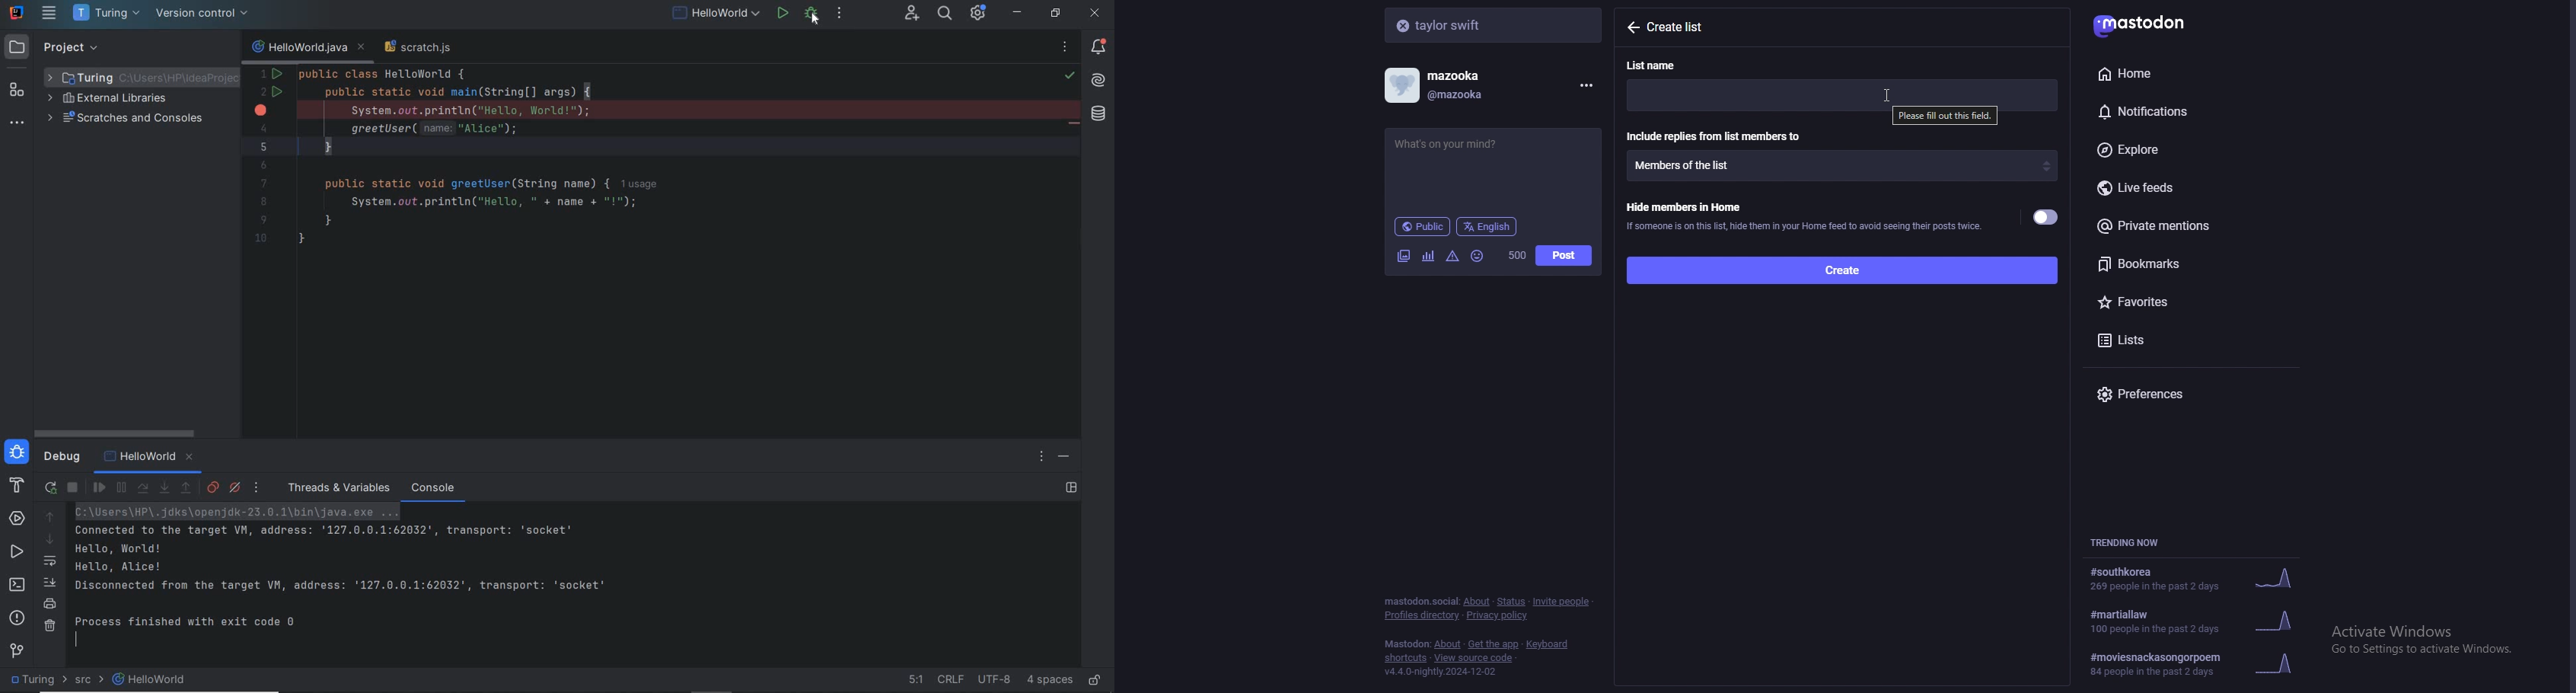  I want to click on get the app, so click(1494, 644).